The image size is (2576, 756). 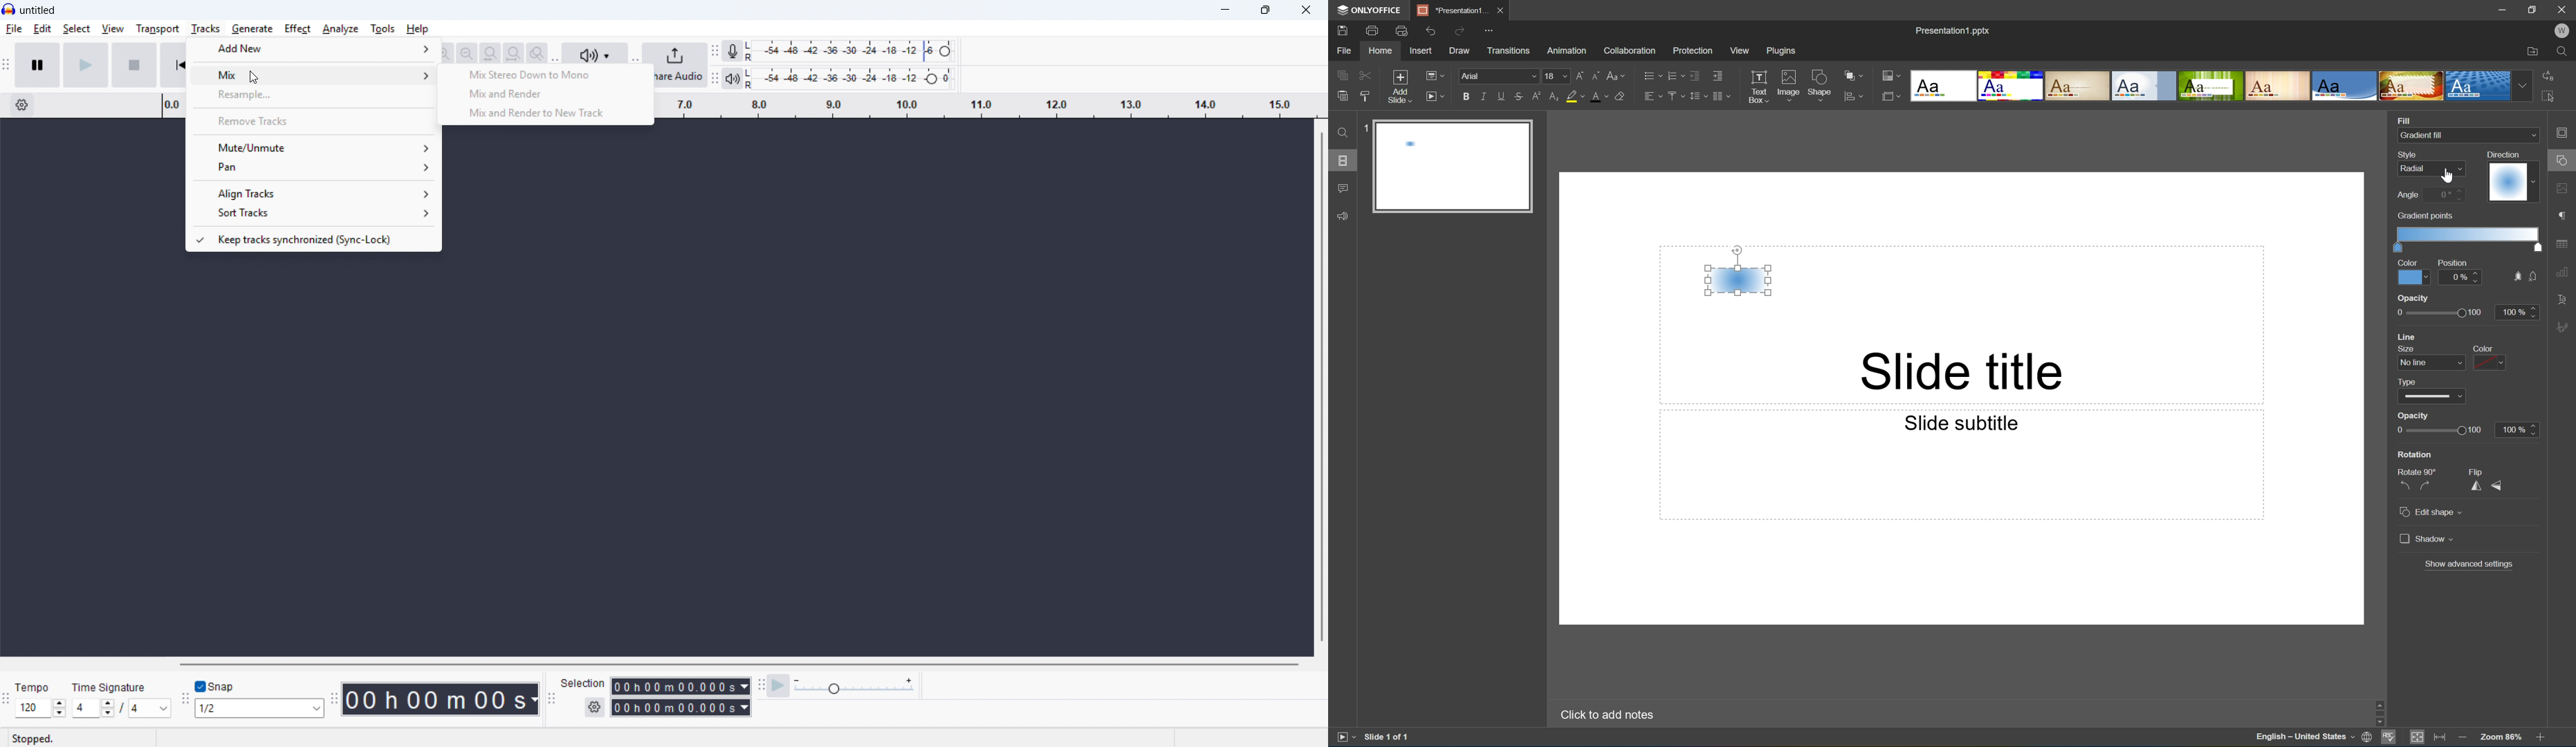 I want to click on Timeline , so click(x=984, y=105).